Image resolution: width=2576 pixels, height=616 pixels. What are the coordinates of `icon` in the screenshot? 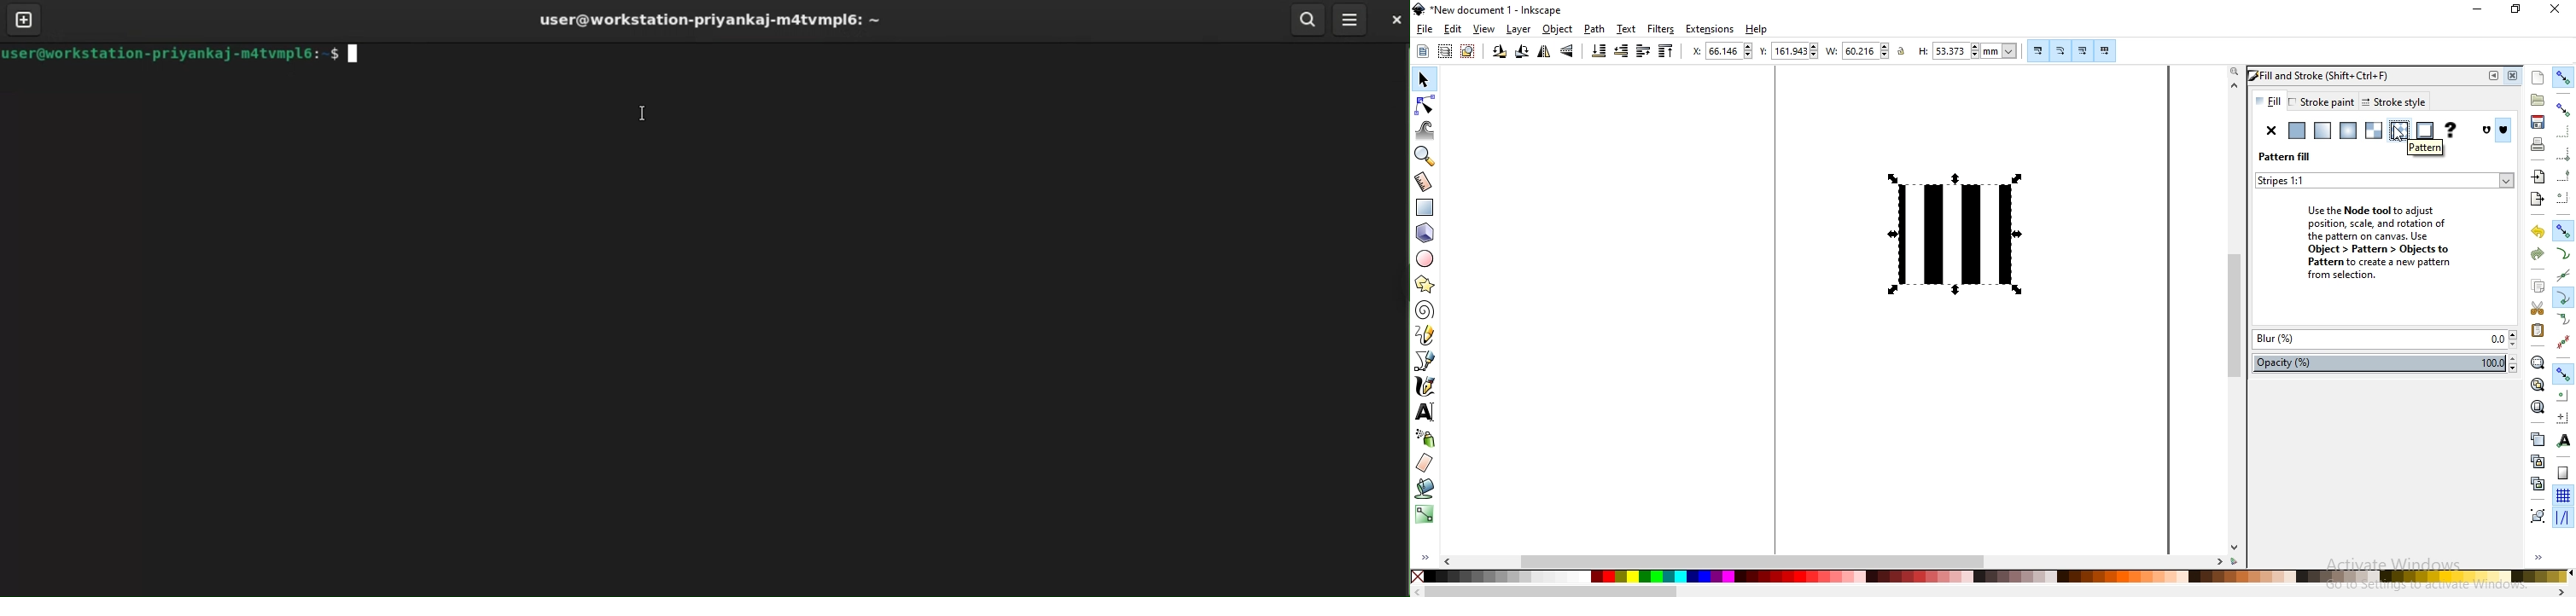 It's located at (2488, 130).